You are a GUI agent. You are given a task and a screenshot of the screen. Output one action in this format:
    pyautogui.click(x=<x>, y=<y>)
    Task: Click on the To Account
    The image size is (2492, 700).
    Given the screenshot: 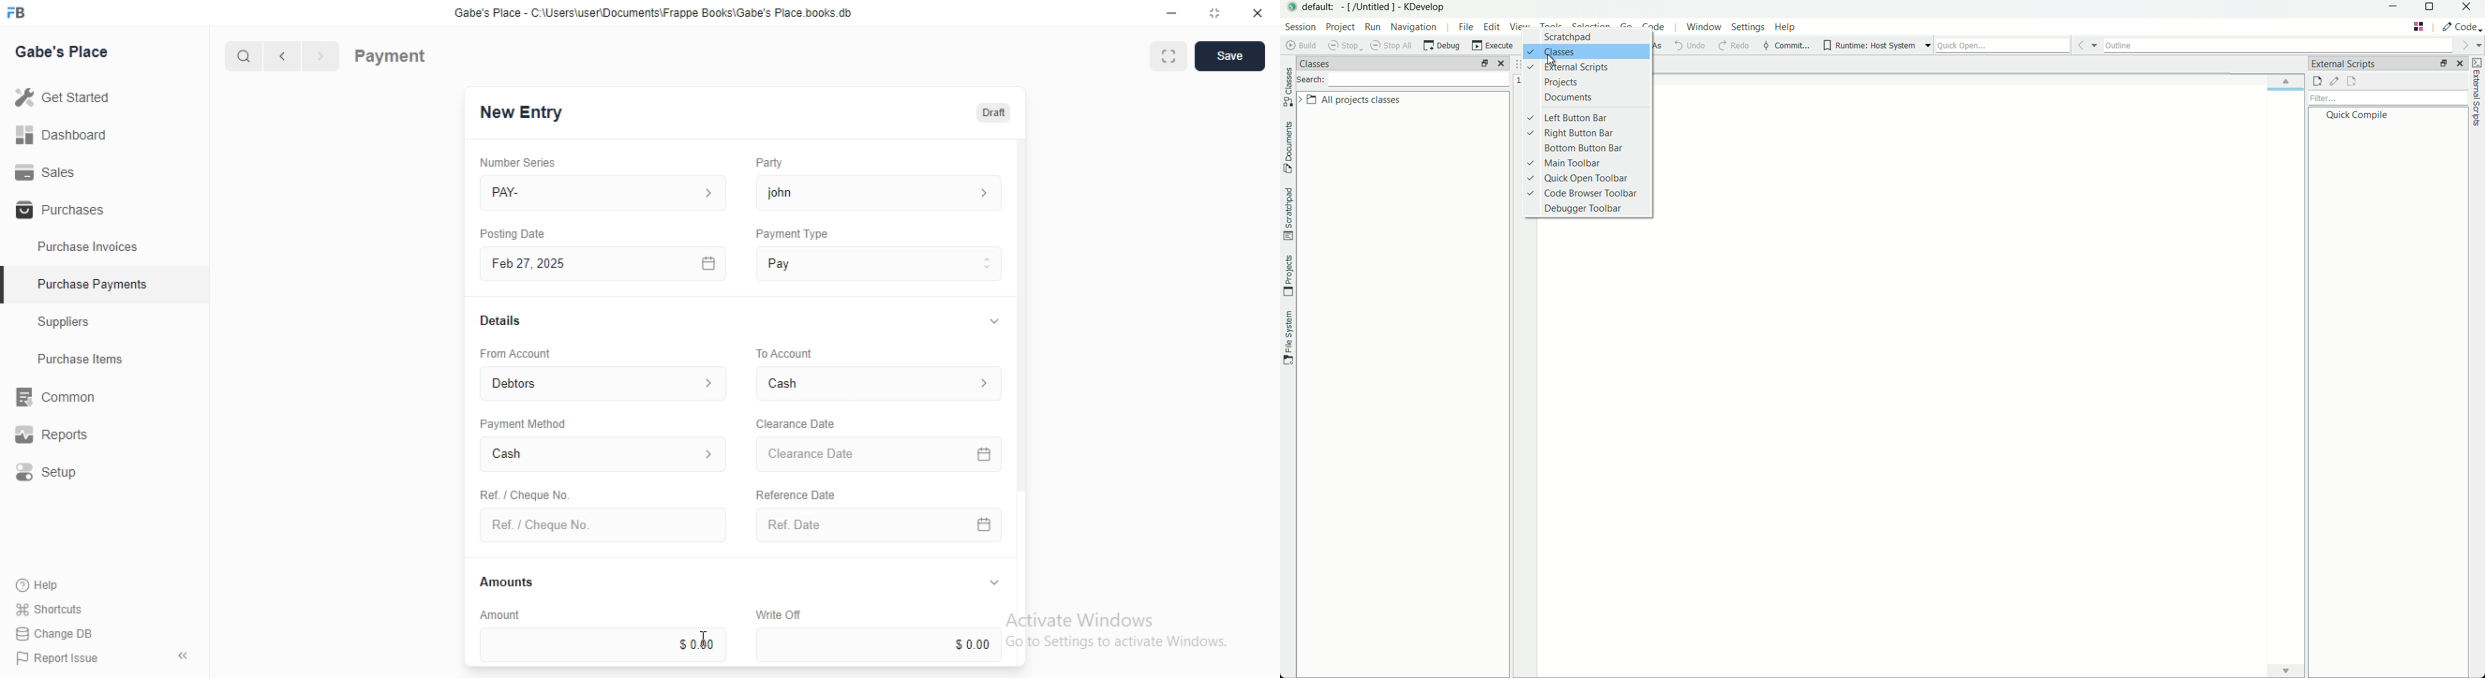 What is the action you would take?
    pyautogui.click(x=882, y=383)
    